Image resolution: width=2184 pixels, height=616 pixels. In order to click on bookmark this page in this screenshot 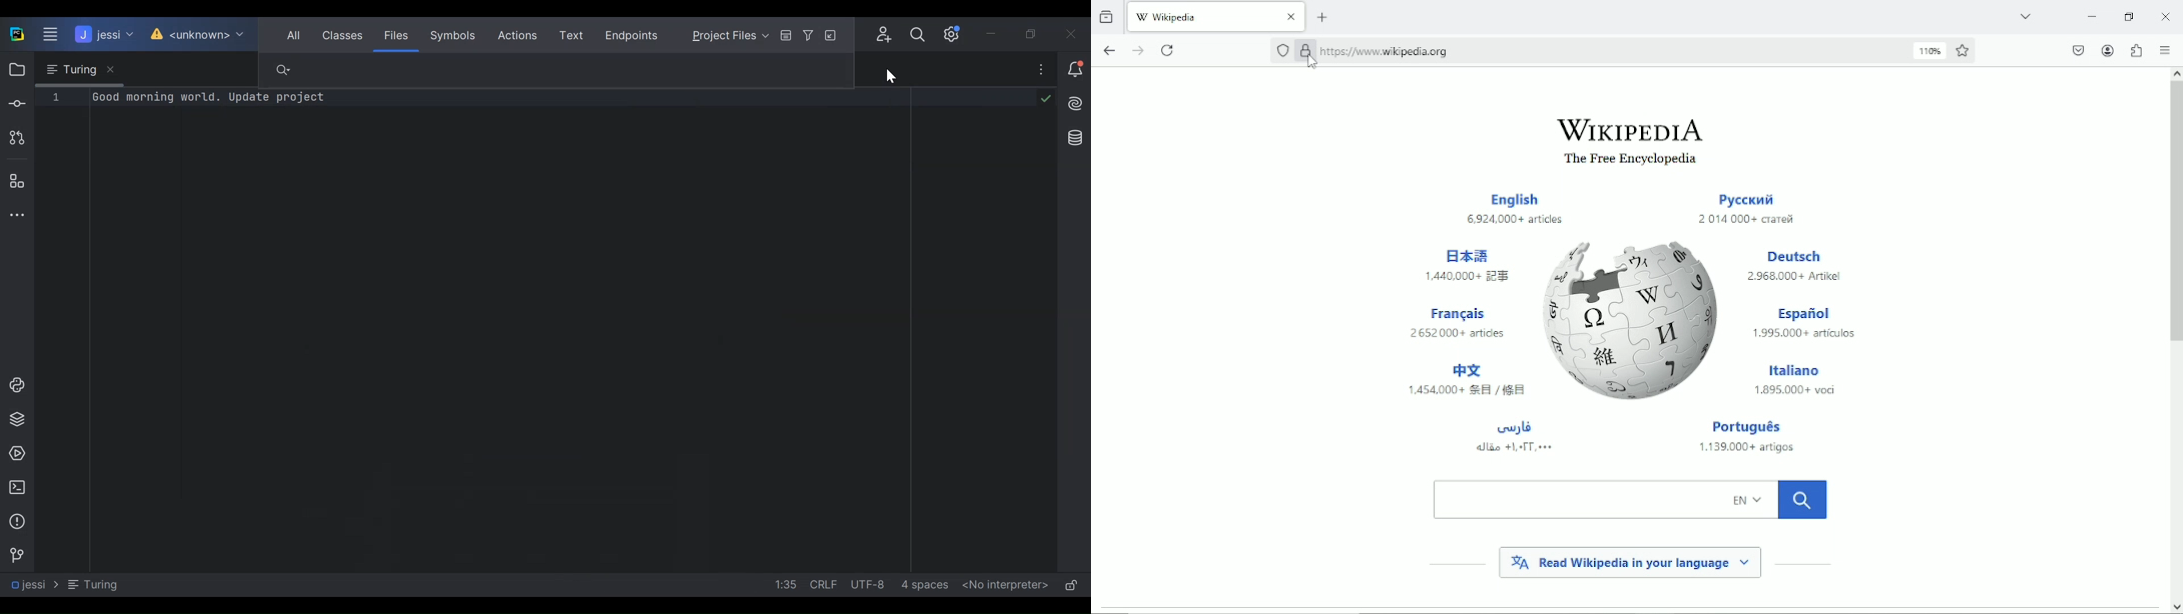, I will do `click(1964, 51)`.